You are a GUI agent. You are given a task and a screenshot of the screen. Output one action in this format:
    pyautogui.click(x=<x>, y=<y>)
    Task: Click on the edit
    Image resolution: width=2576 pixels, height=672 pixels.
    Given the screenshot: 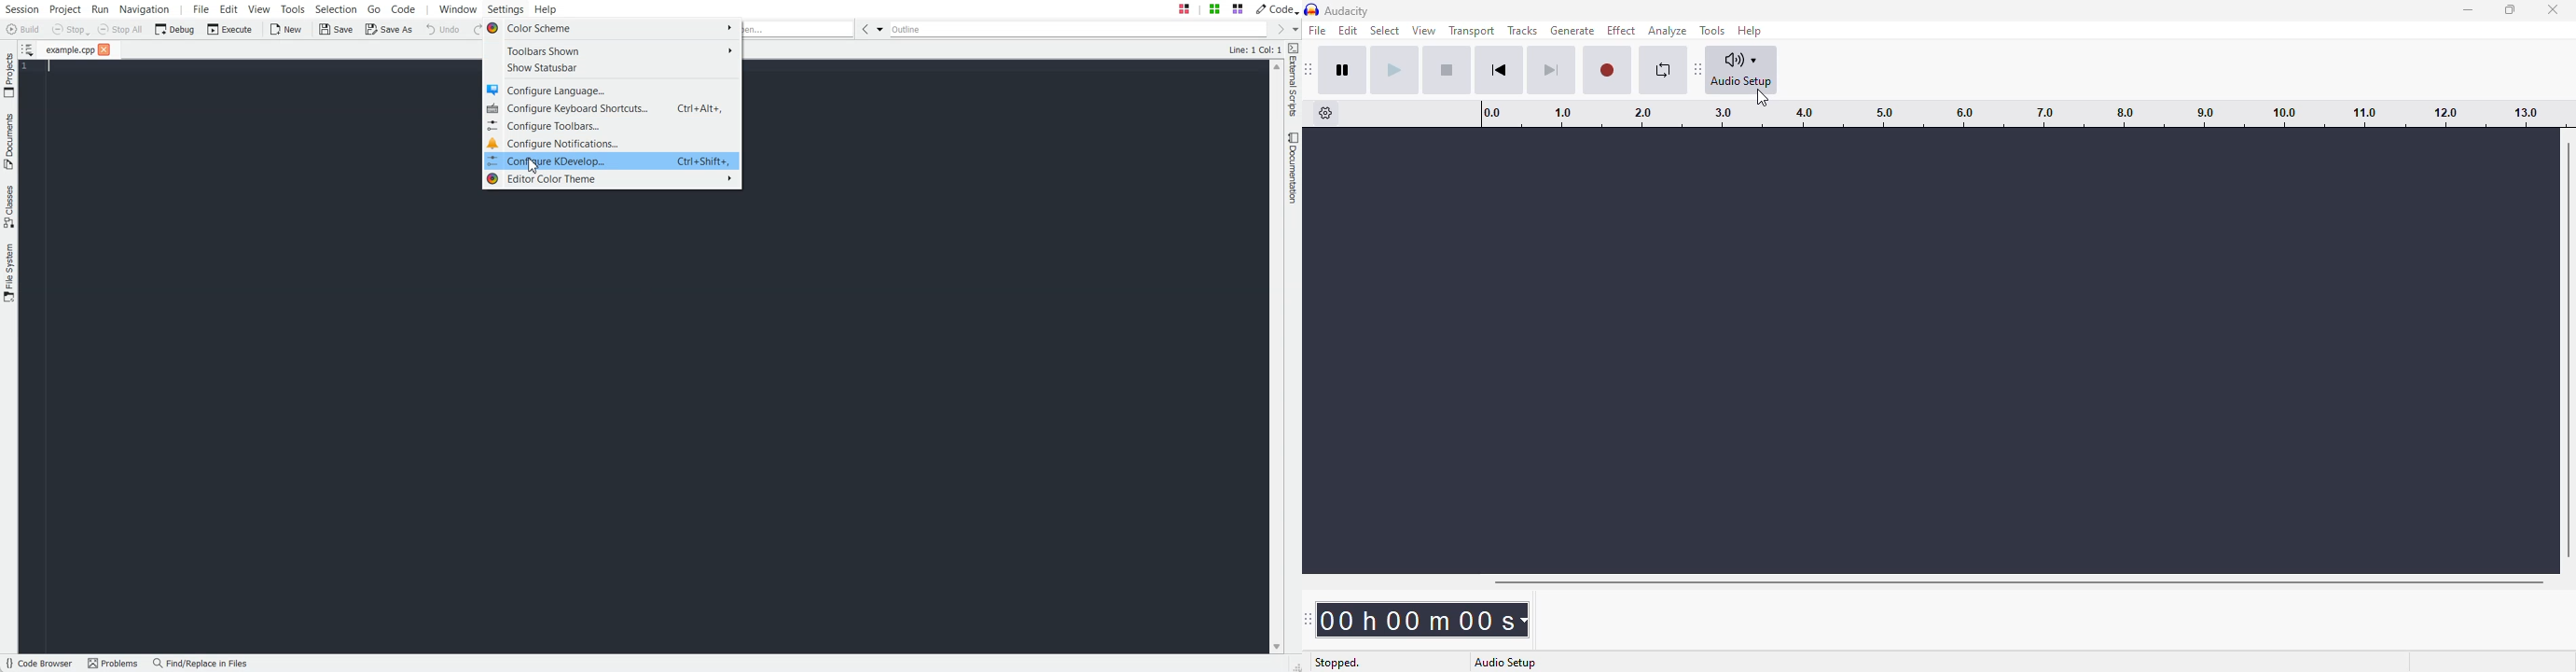 What is the action you would take?
    pyautogui.click(x=1348, y=30)
    